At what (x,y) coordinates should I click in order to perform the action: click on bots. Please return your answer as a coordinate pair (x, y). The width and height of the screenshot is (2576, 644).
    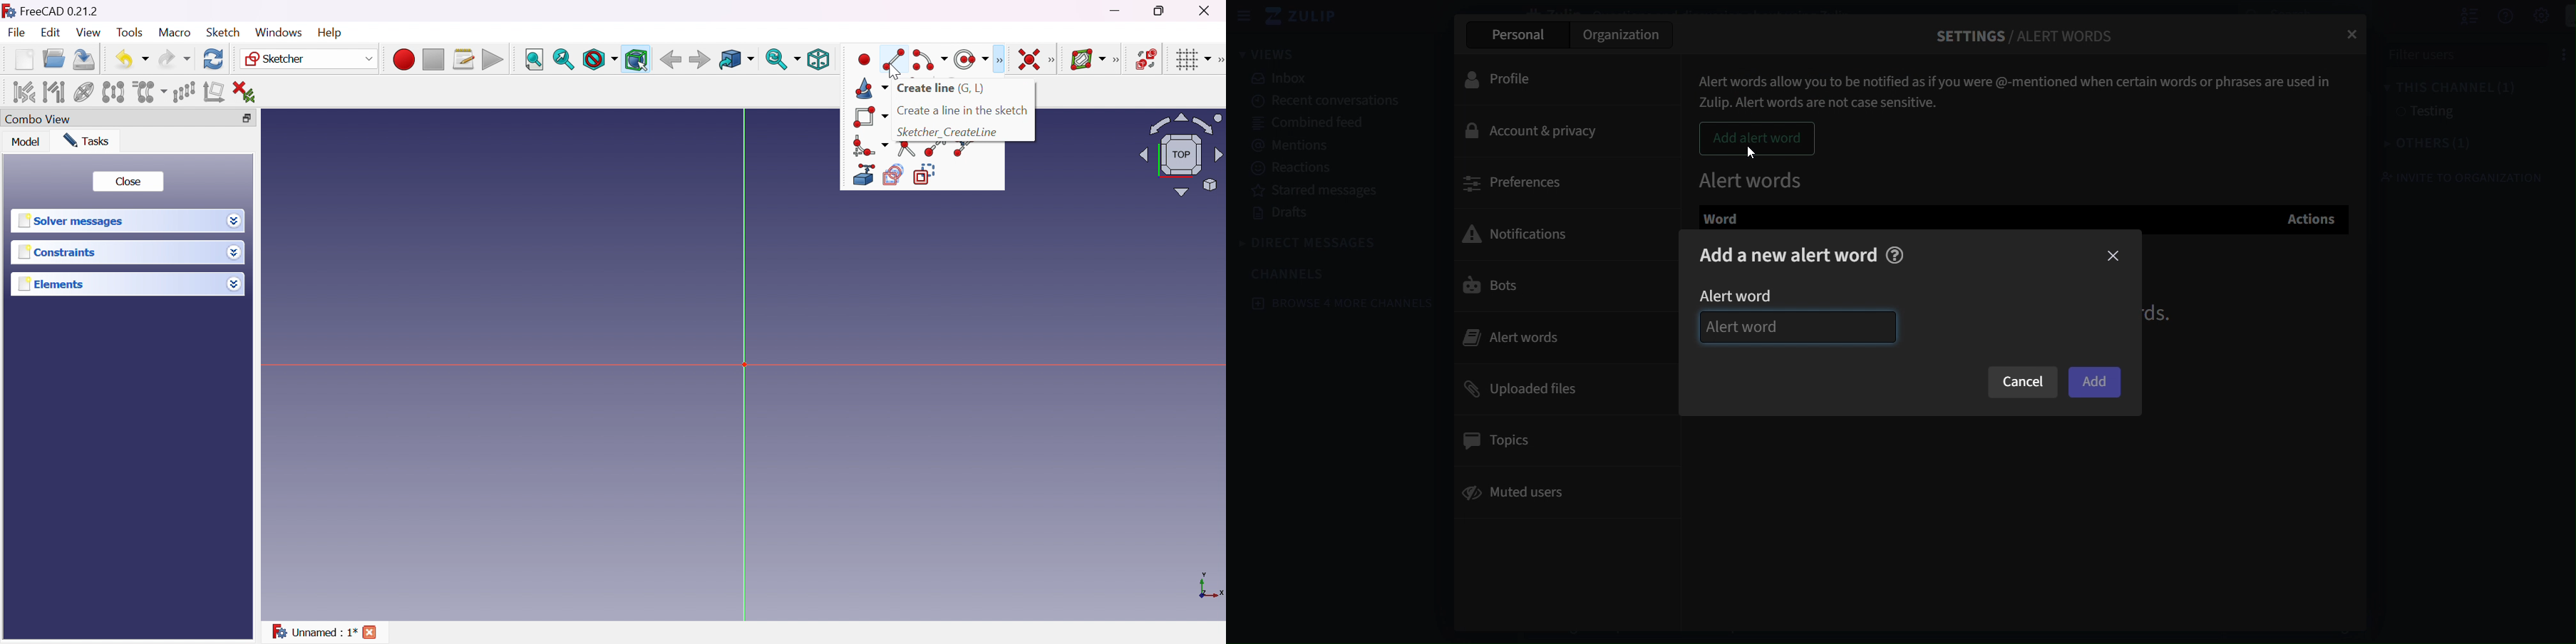
    Looking at the image, I should click on (1493, 289).